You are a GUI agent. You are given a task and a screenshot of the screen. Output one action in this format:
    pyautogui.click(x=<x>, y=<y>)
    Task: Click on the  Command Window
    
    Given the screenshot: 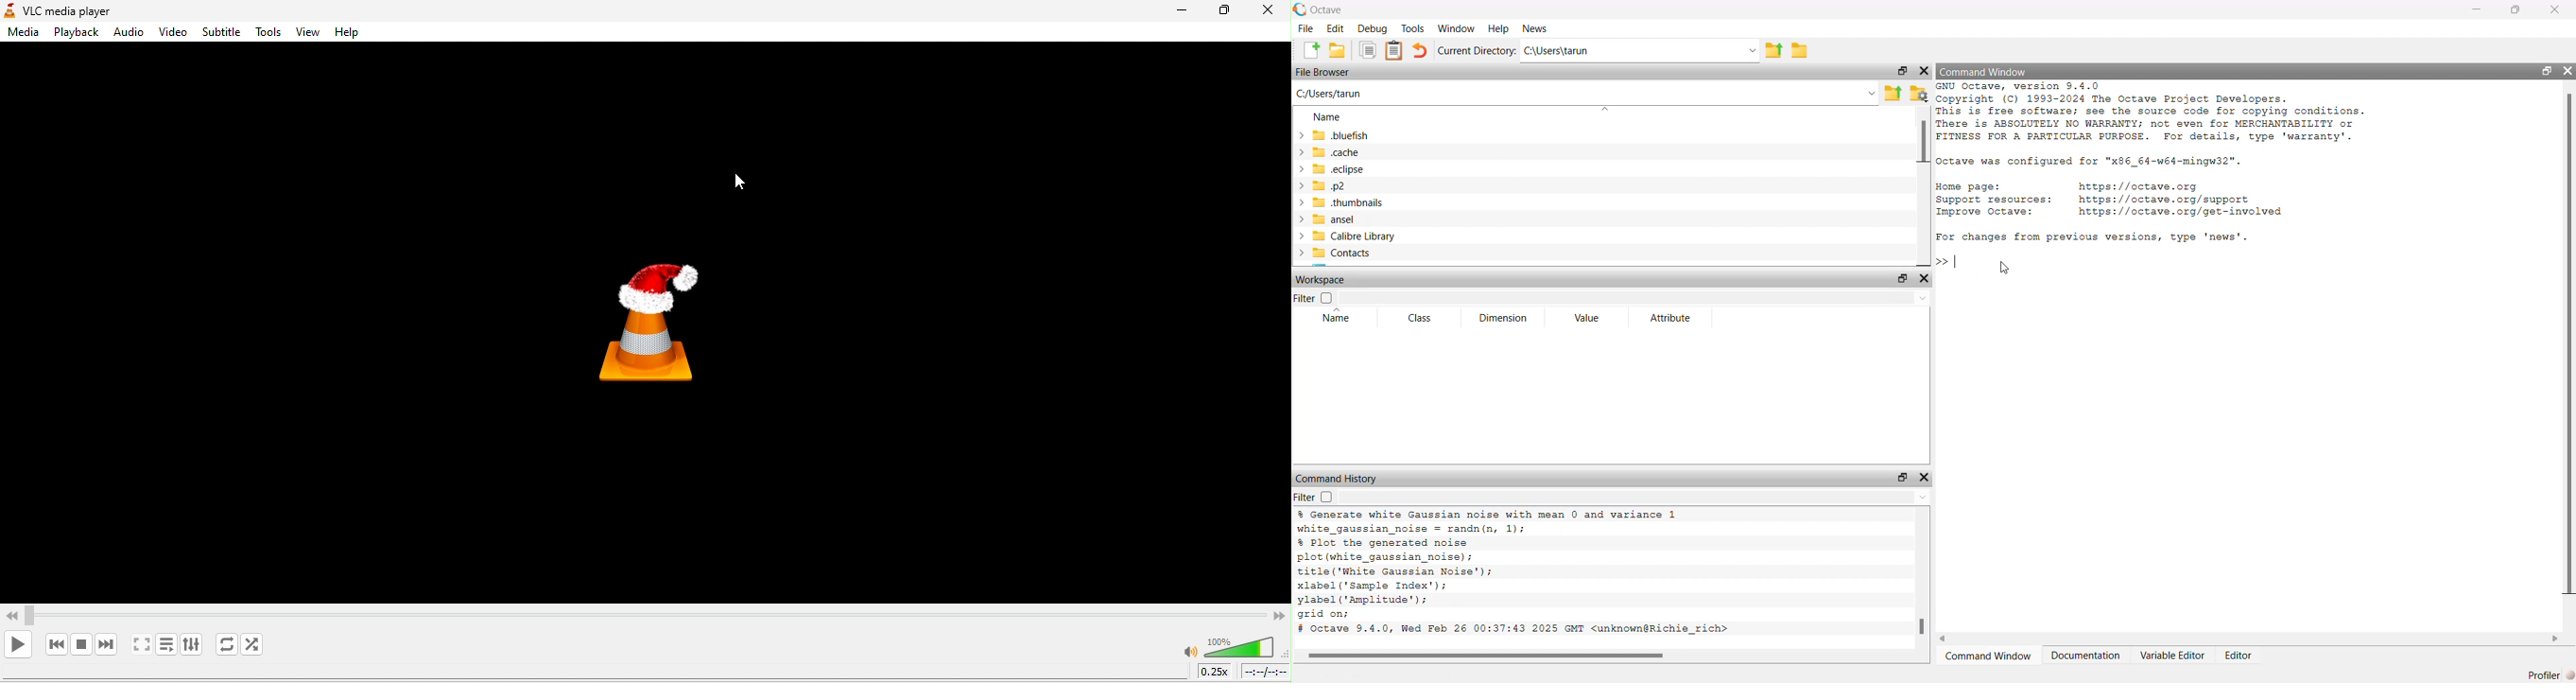 What is the action you would take?
    pyautogui.click(x=1989, y=656)
    